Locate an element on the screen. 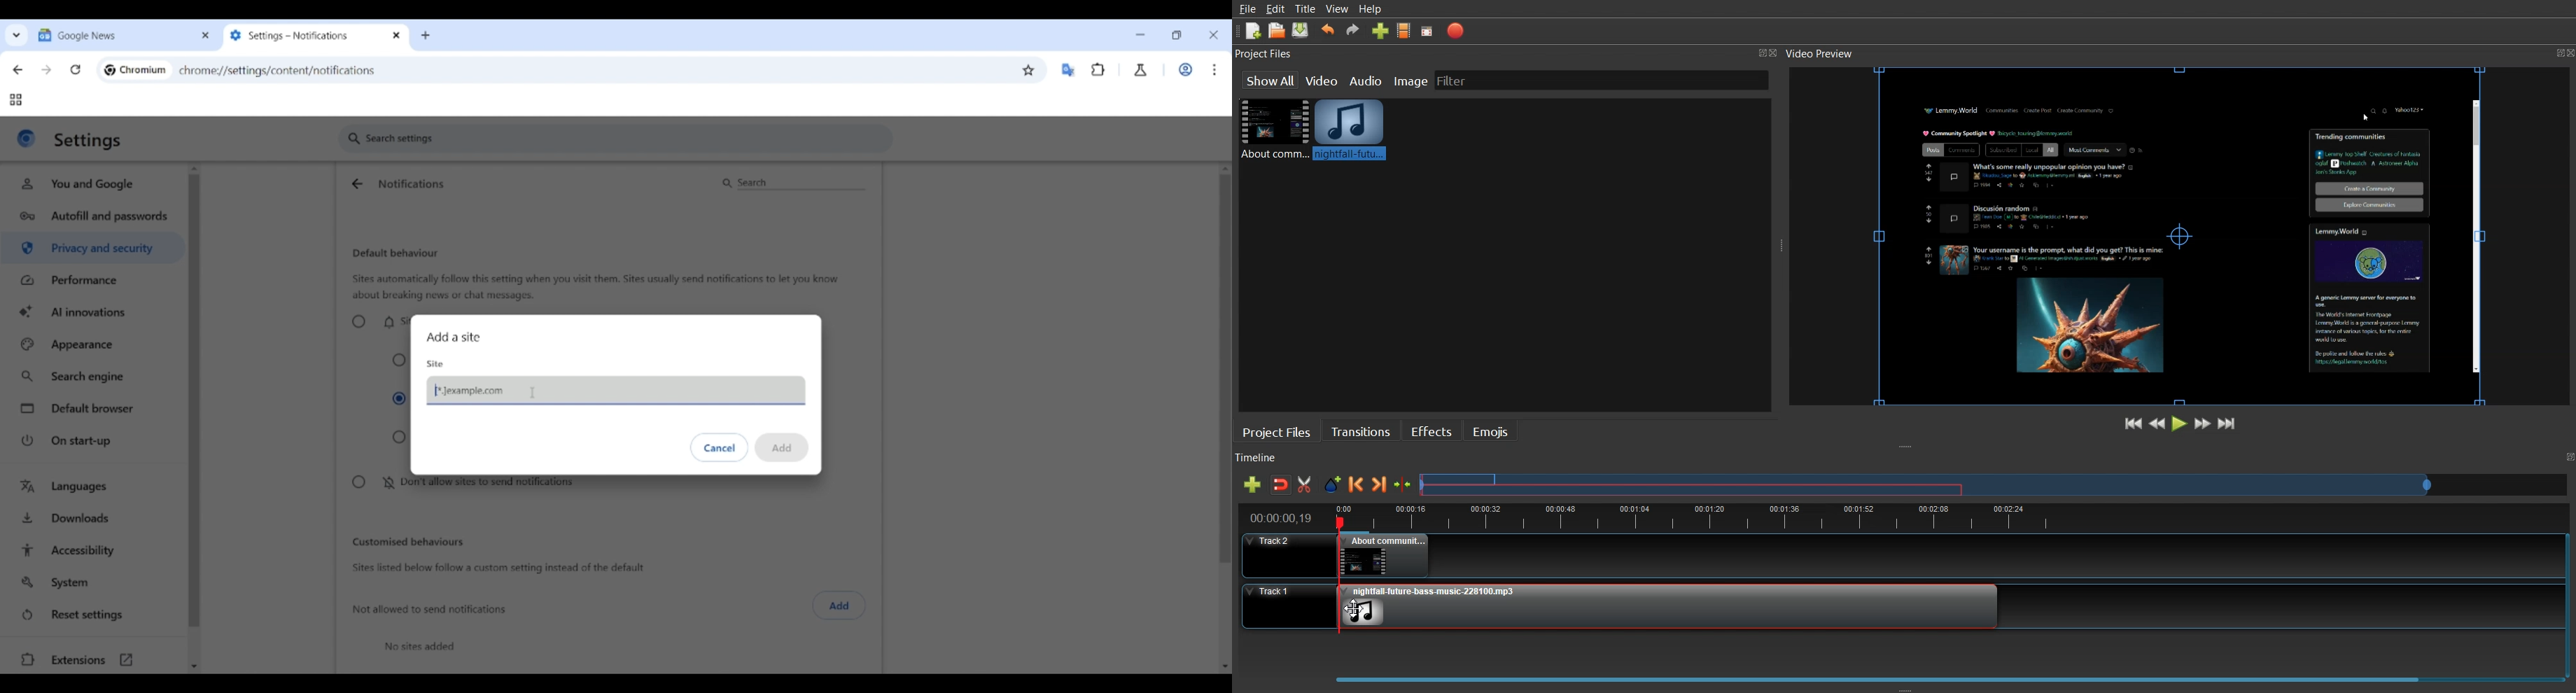 This screenshot has height=700, width=2576. Bookmark this tab is located at coordinates (1029, 71).